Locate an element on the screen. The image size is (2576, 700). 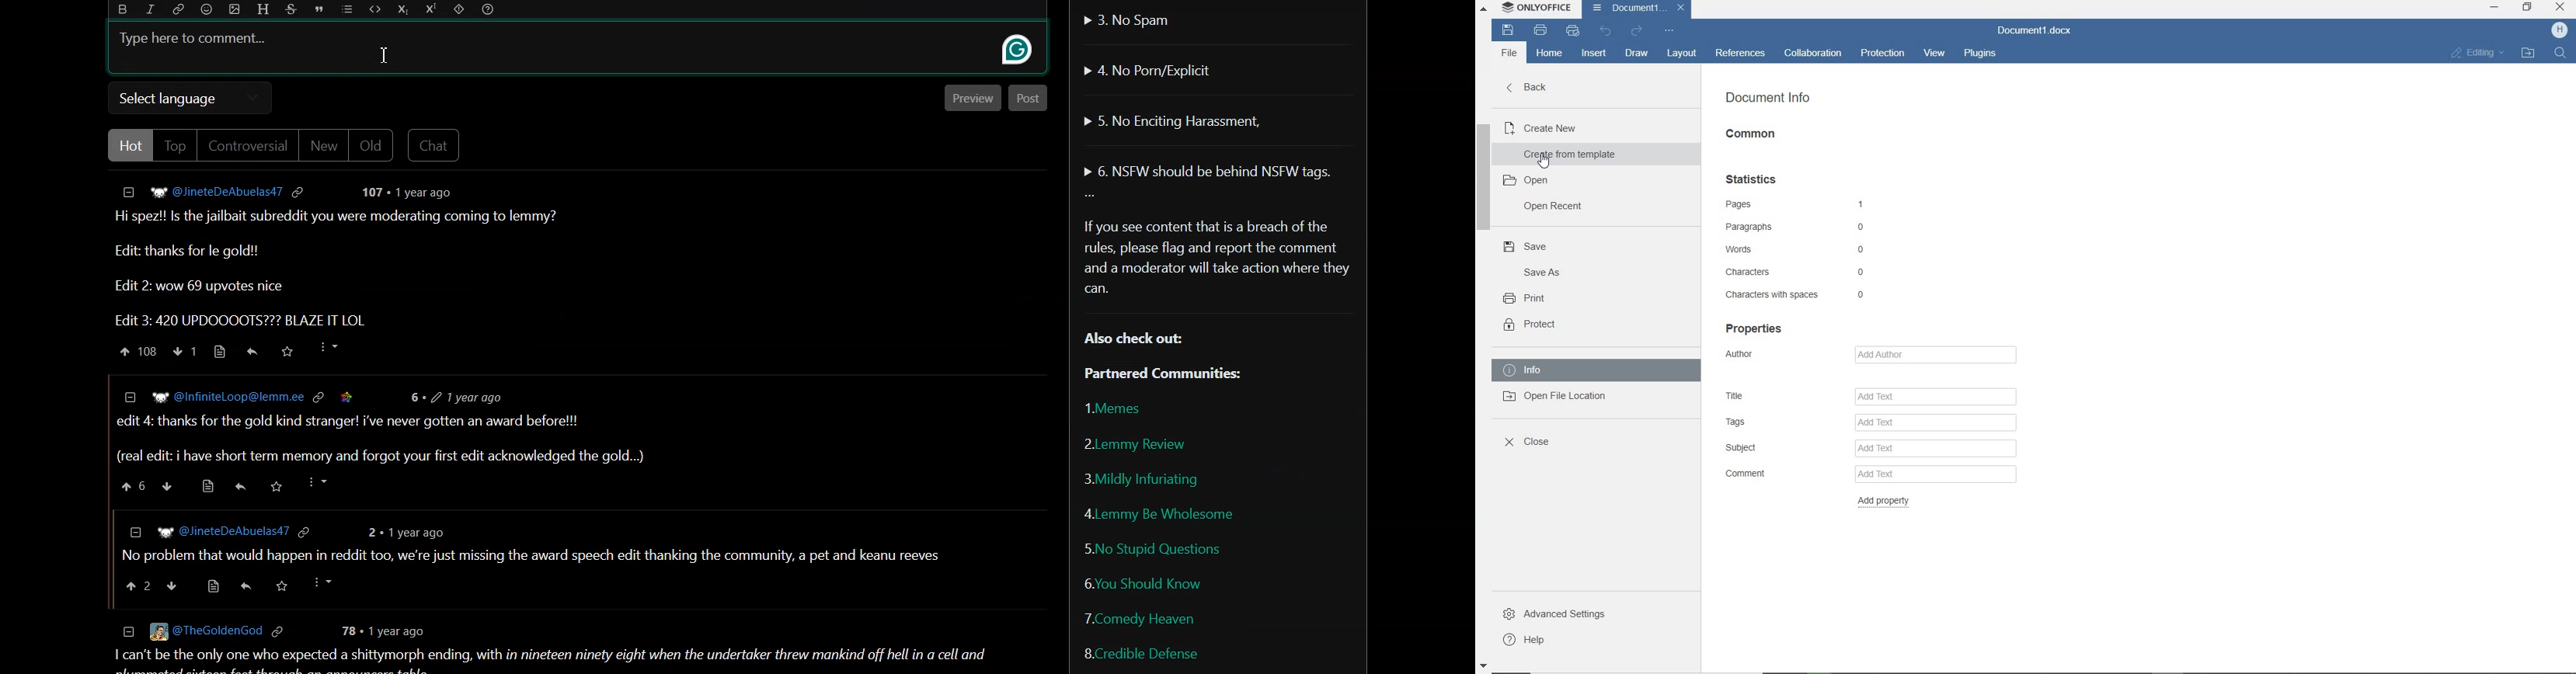
quick print is located at coordinates (1572, 31).